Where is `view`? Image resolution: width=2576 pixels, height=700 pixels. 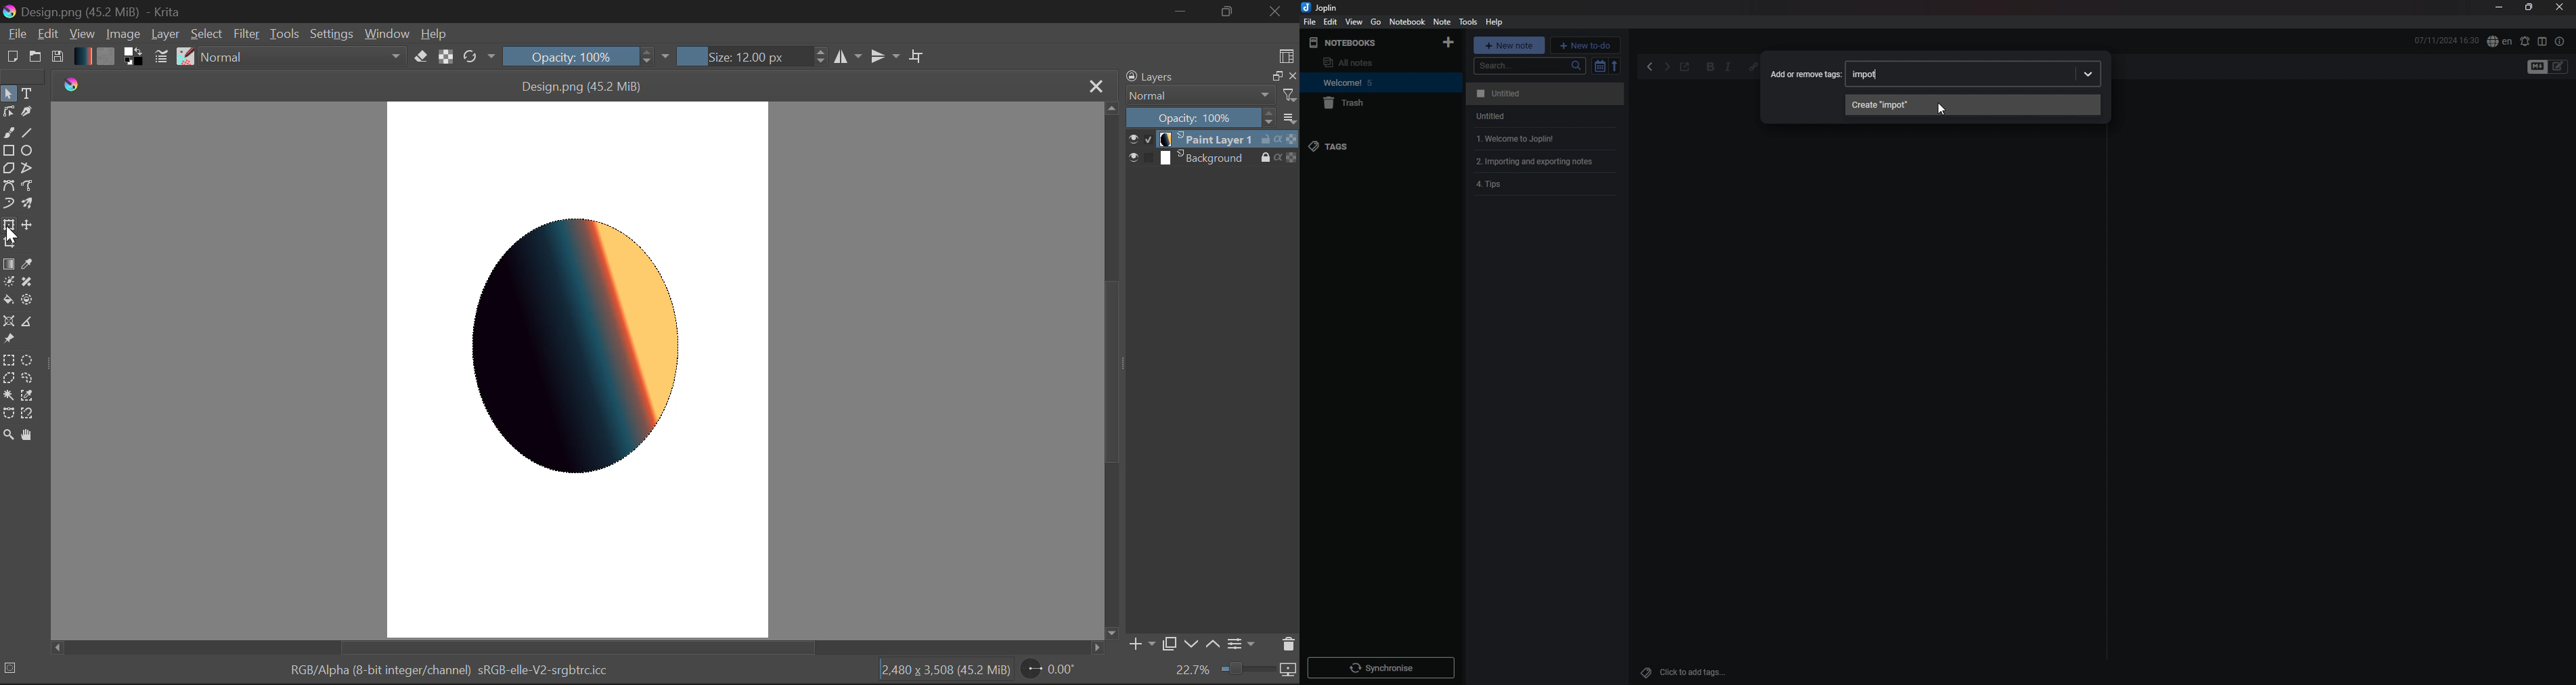 view is located at coordinates (1355, 22).